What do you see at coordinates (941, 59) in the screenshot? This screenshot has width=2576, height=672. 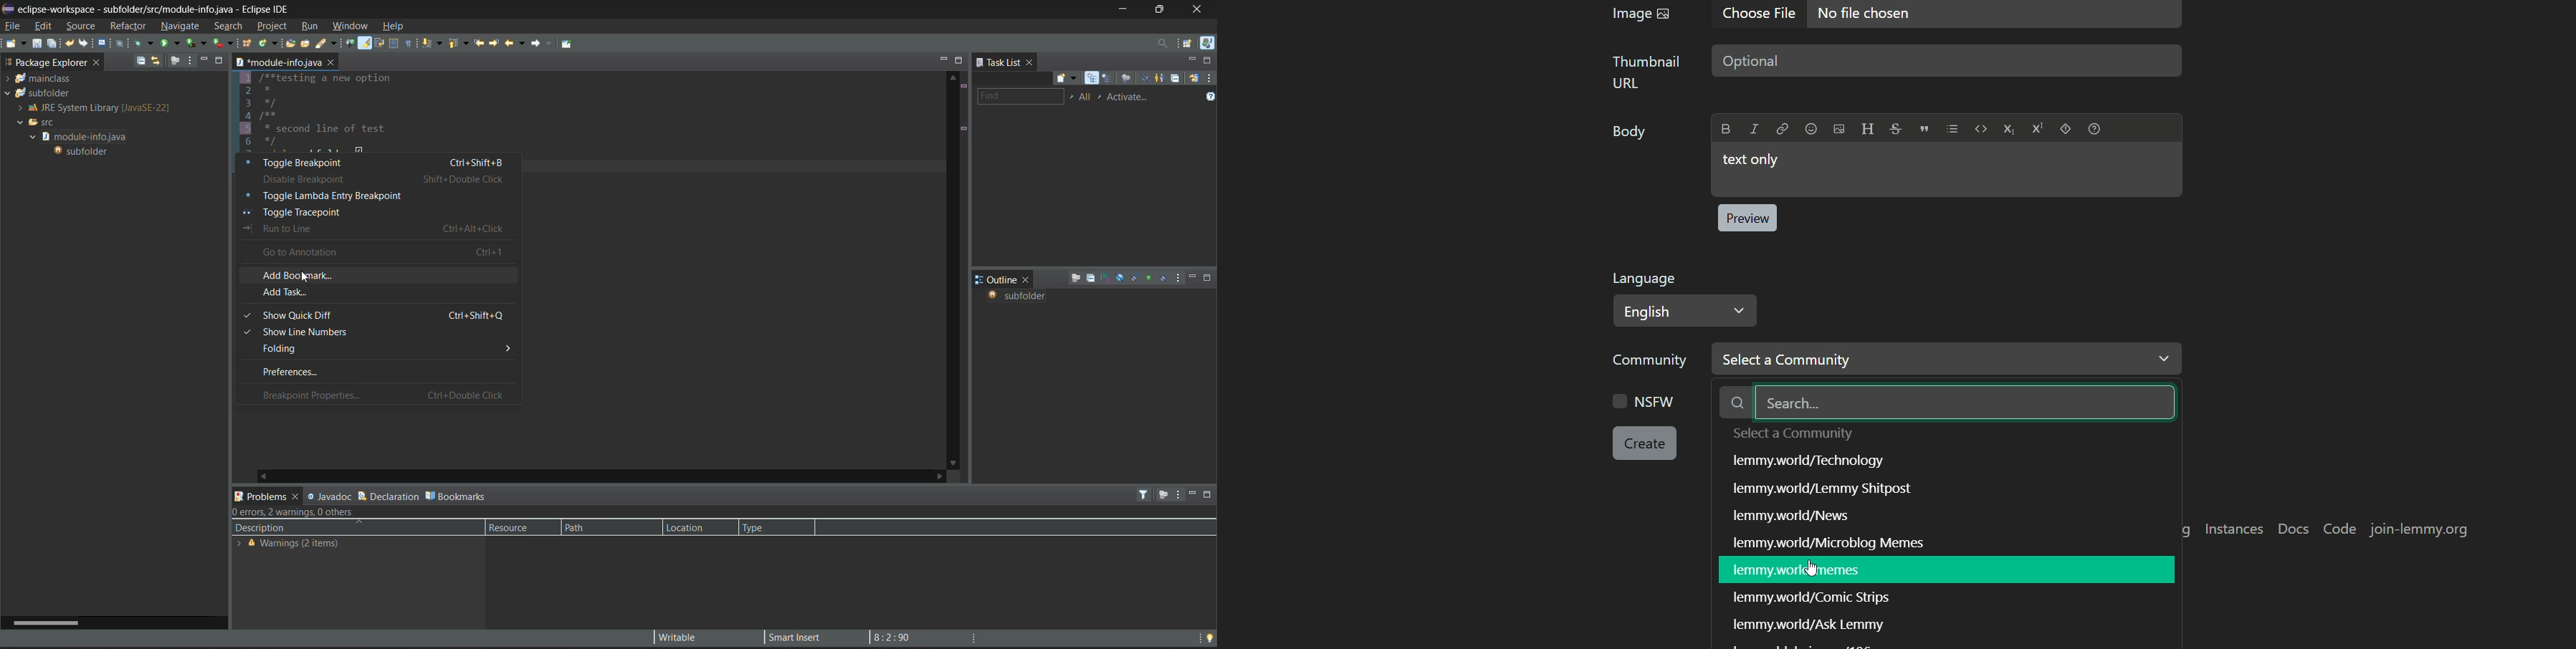 I see `minimize` at bounding box center [941, 59].